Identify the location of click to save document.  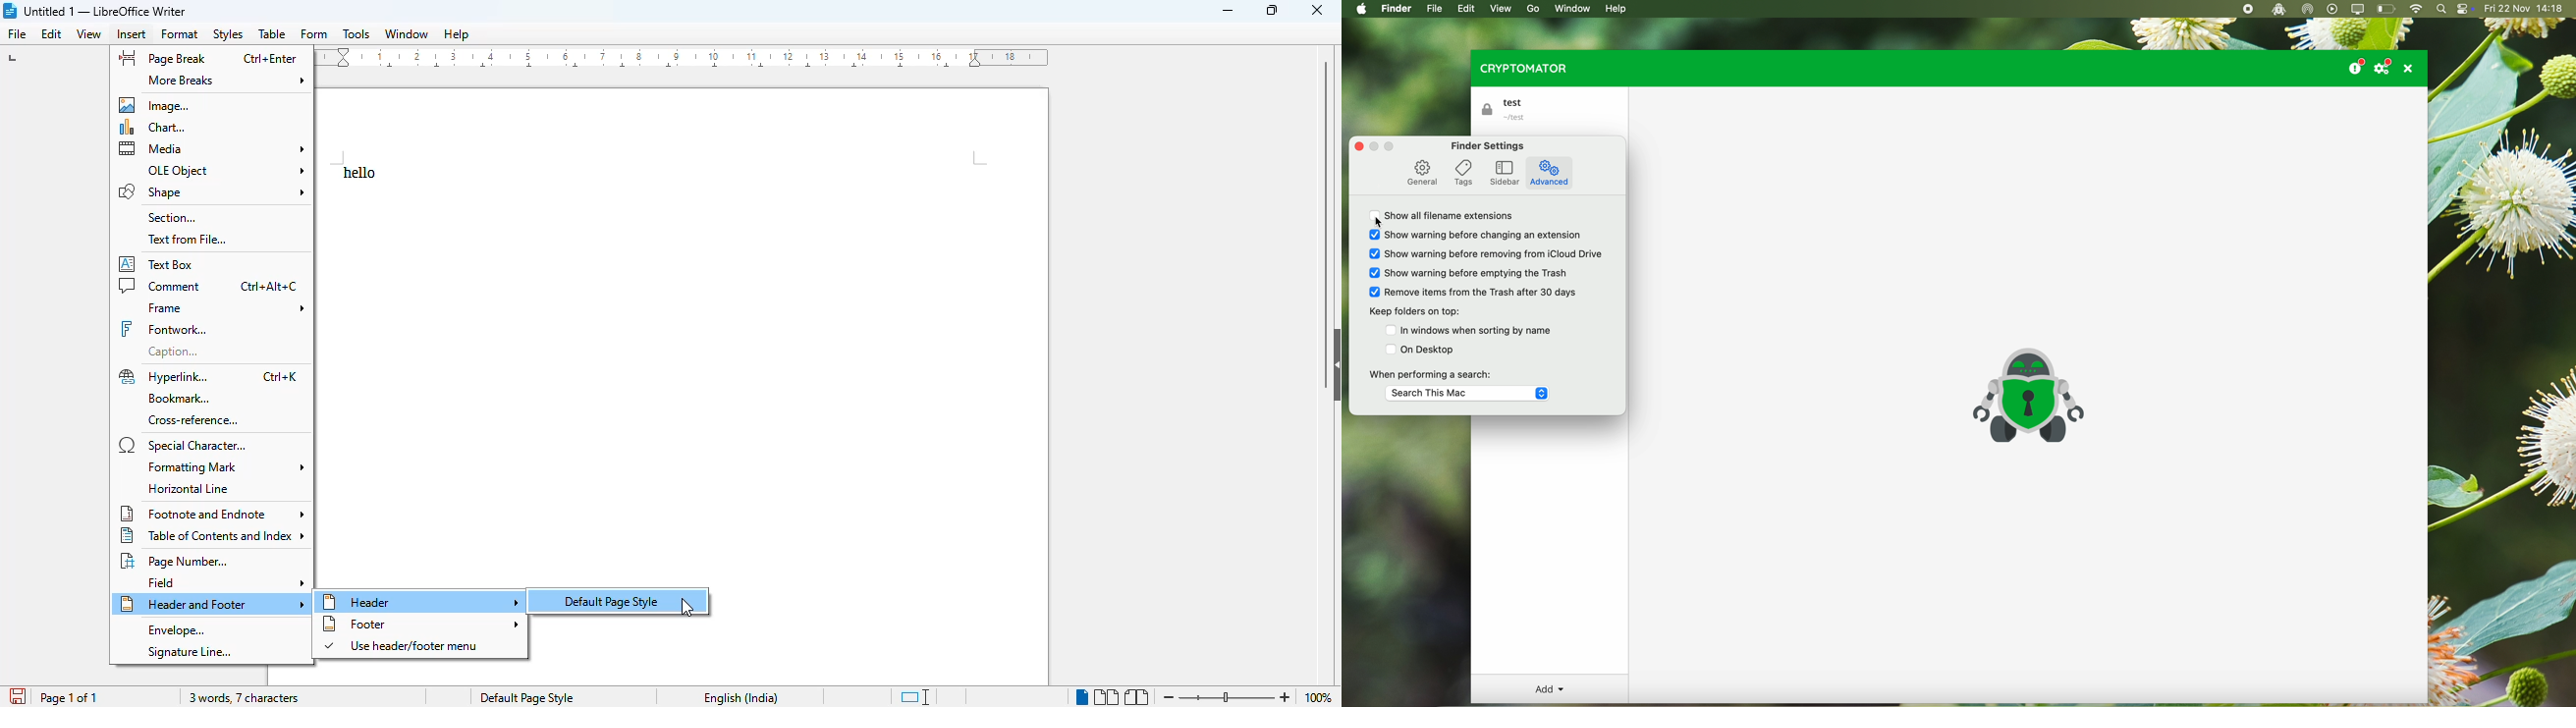
(18, 696).